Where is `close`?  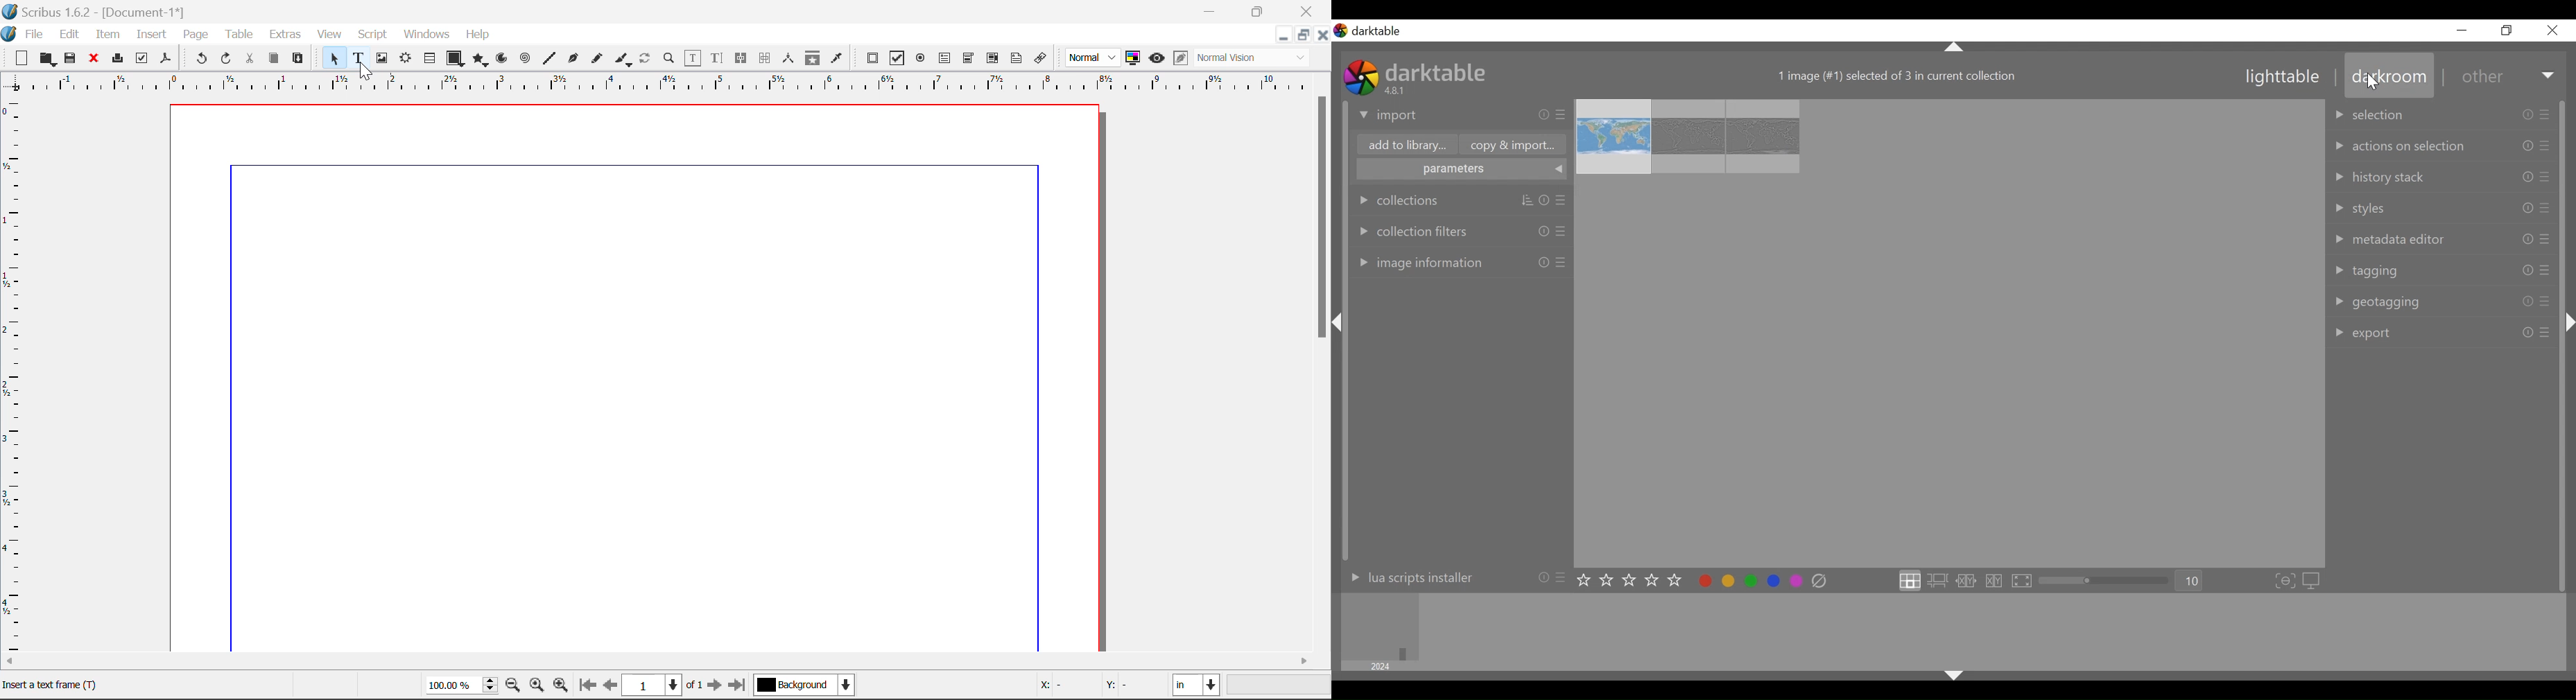 close is located at coordinates (2555, 30).